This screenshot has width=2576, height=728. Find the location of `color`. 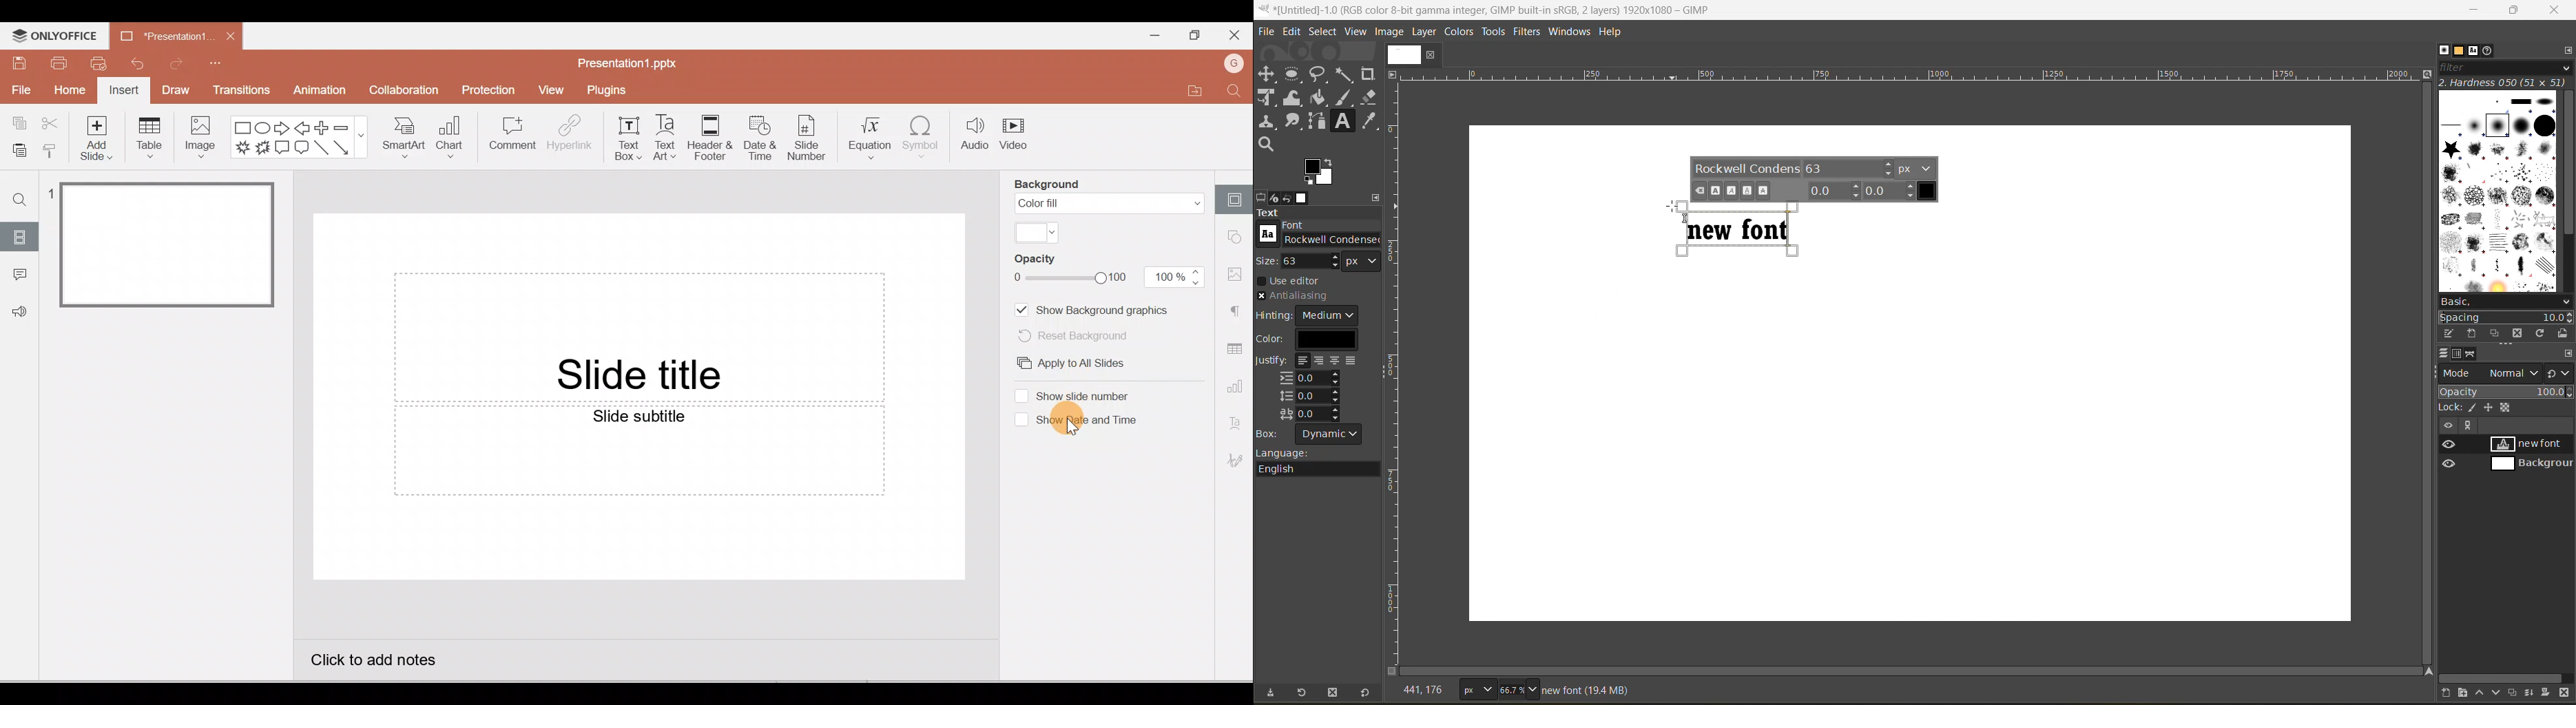

color is located at coordinates (1306, 339).